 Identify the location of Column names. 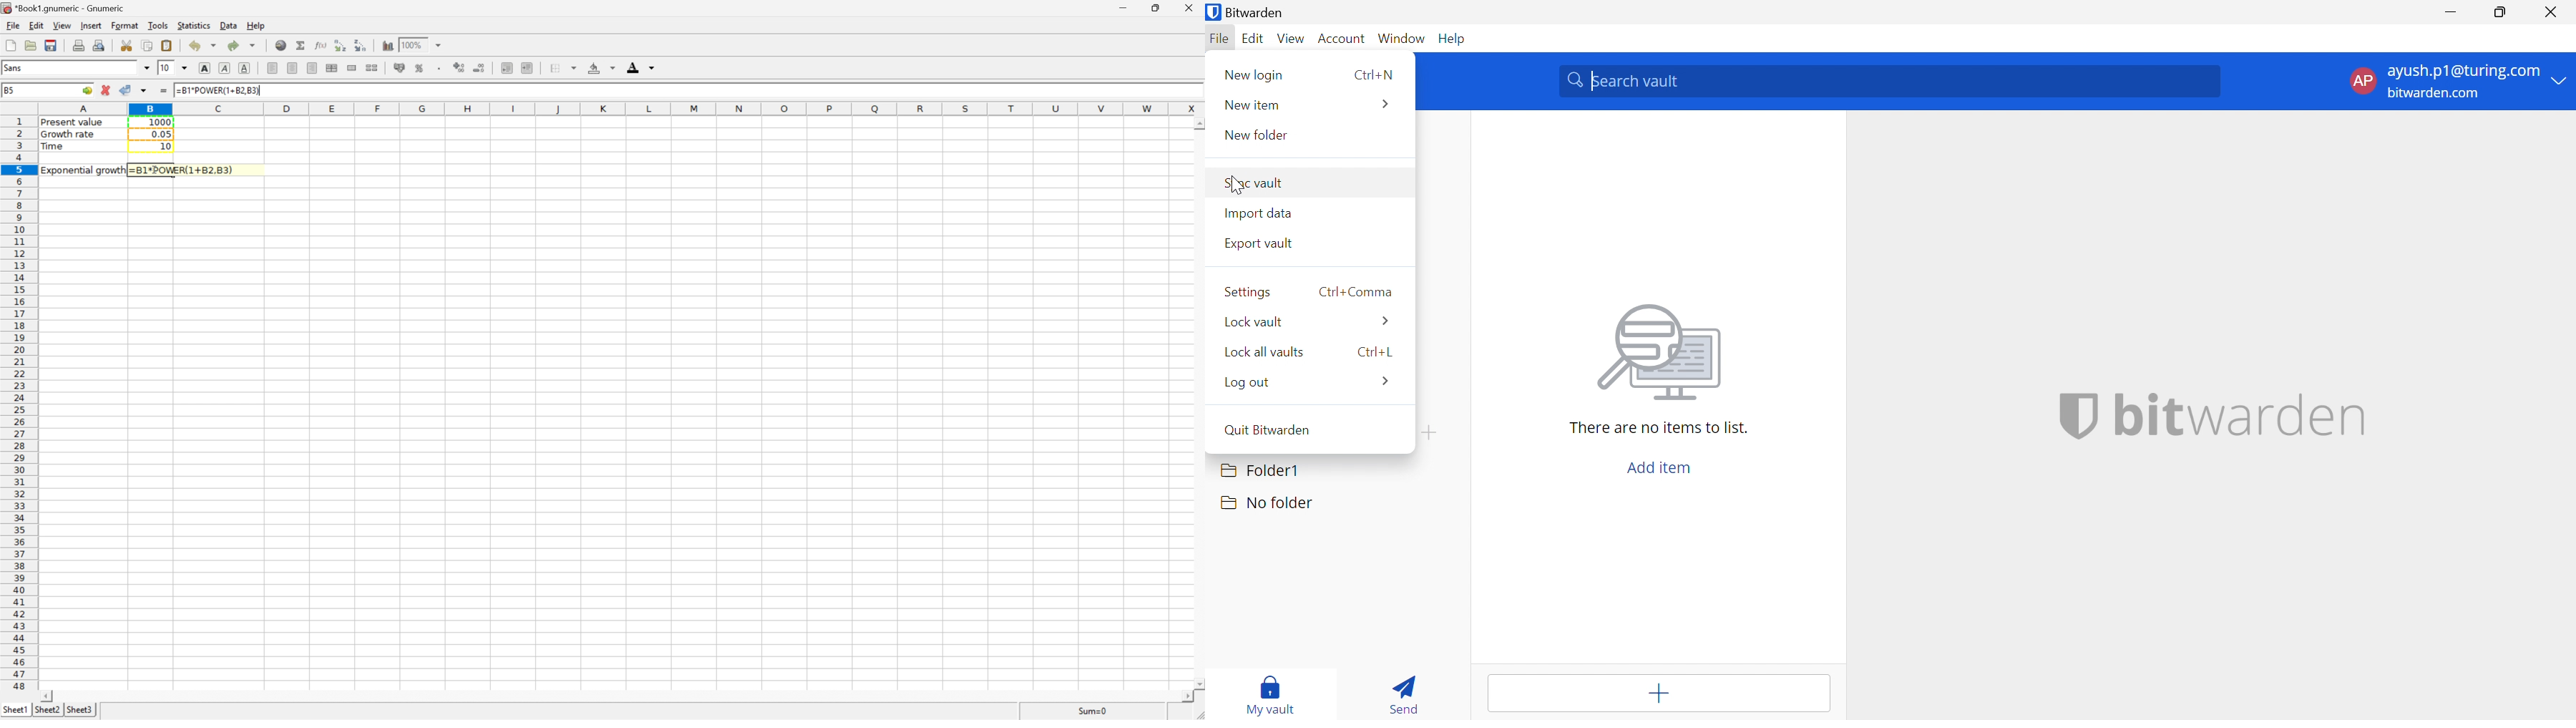
(621, 108).